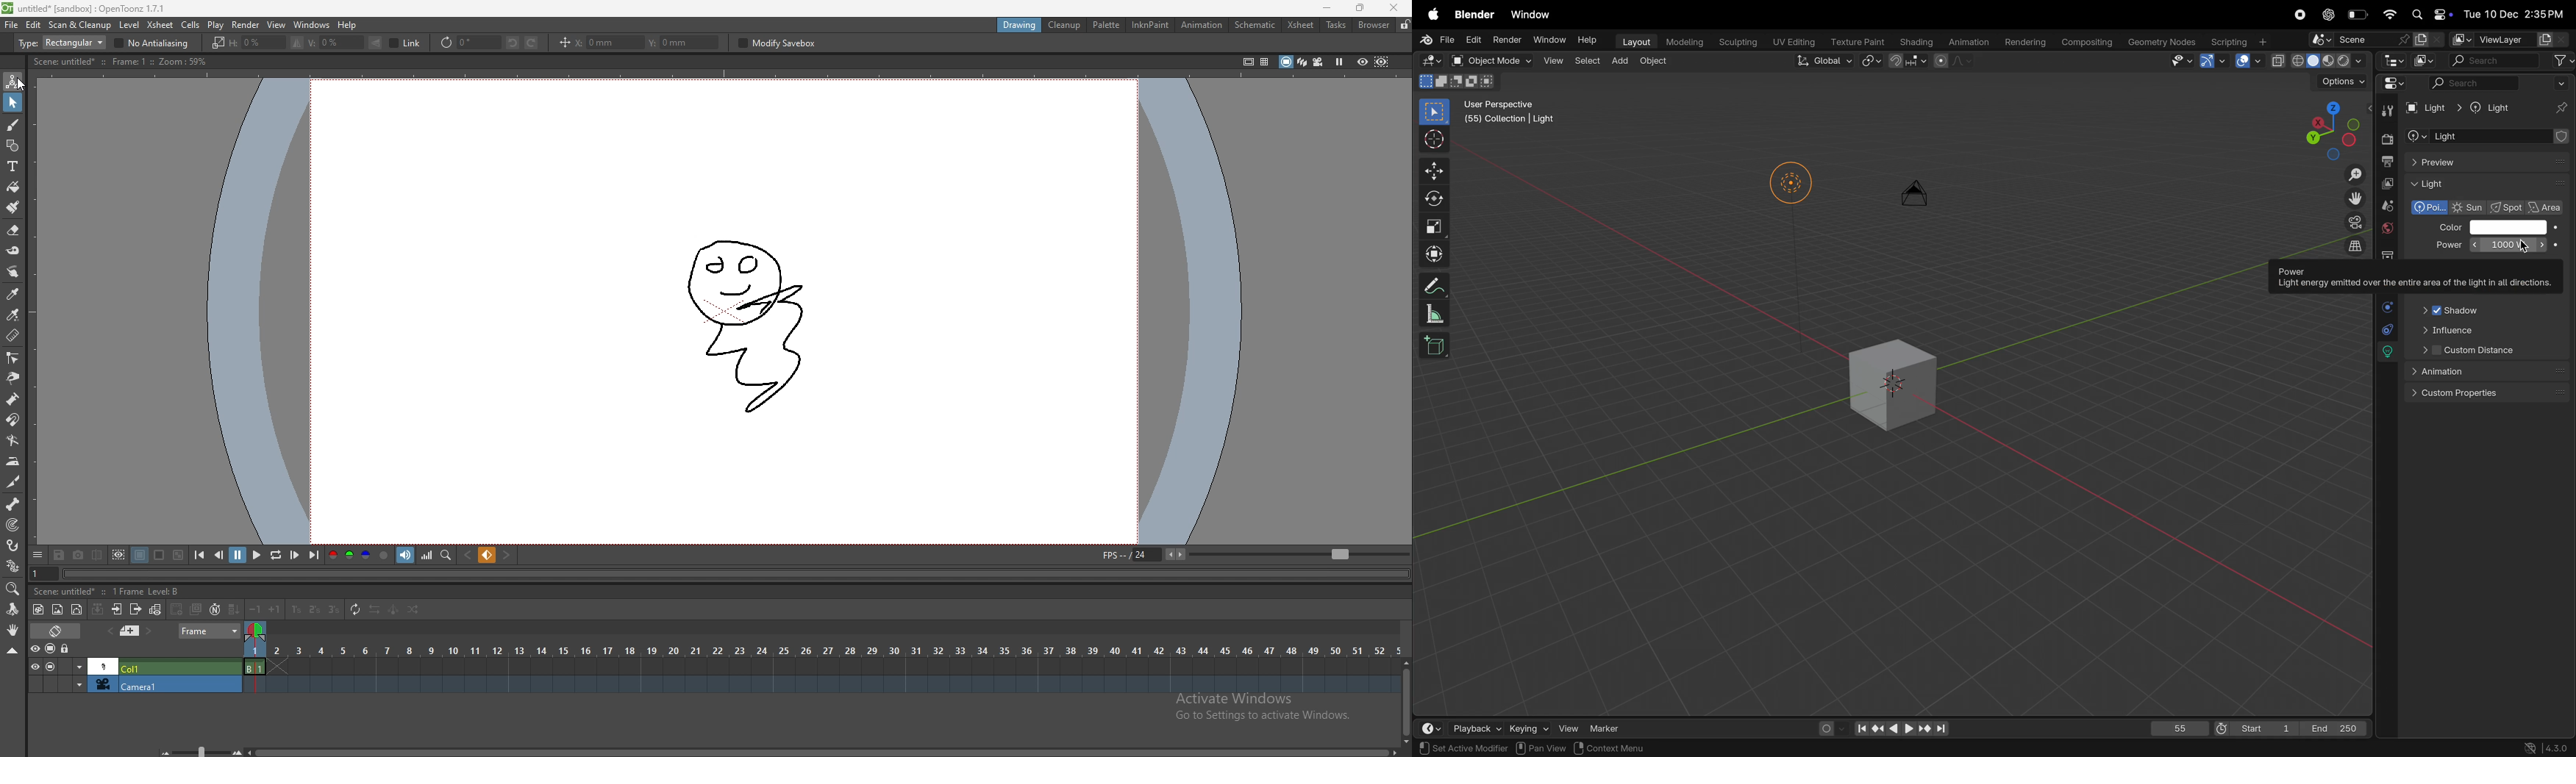 This screenshot has height=784, width=2576. What do you see at coordinates (14, 545) in the screenshot?
I see `hook` at bounding box center [14, 545].